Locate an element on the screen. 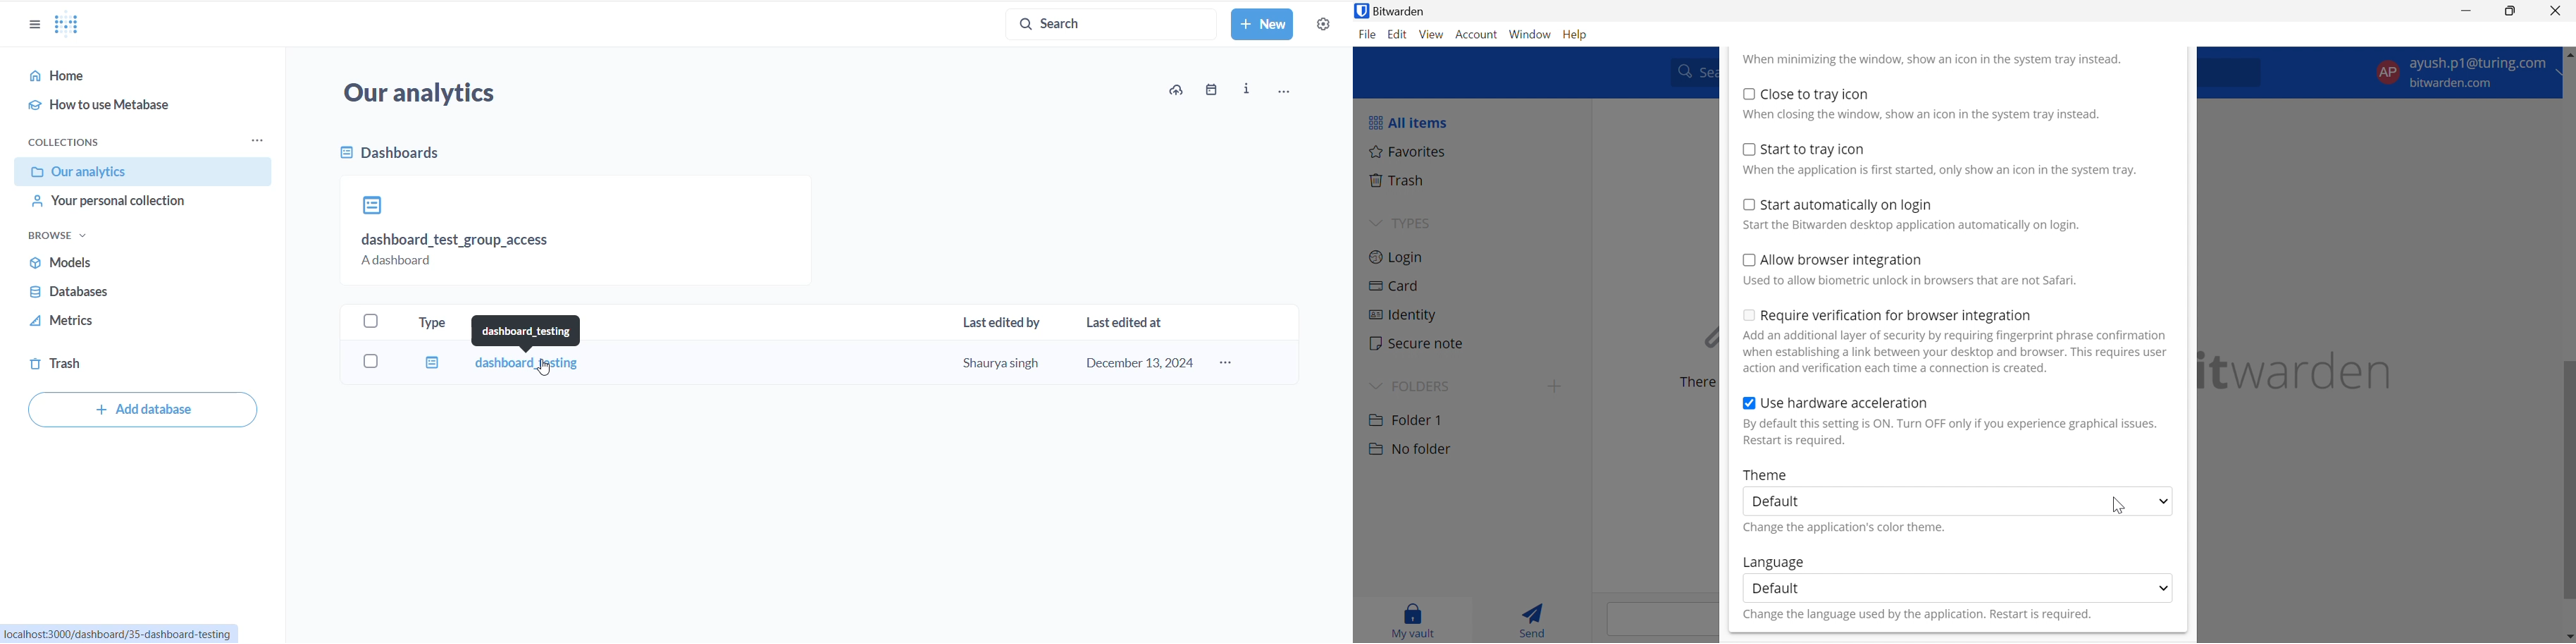 The width and height of the screenshot is (2576, 644). scroll up is located at coordinates (2568, 52).